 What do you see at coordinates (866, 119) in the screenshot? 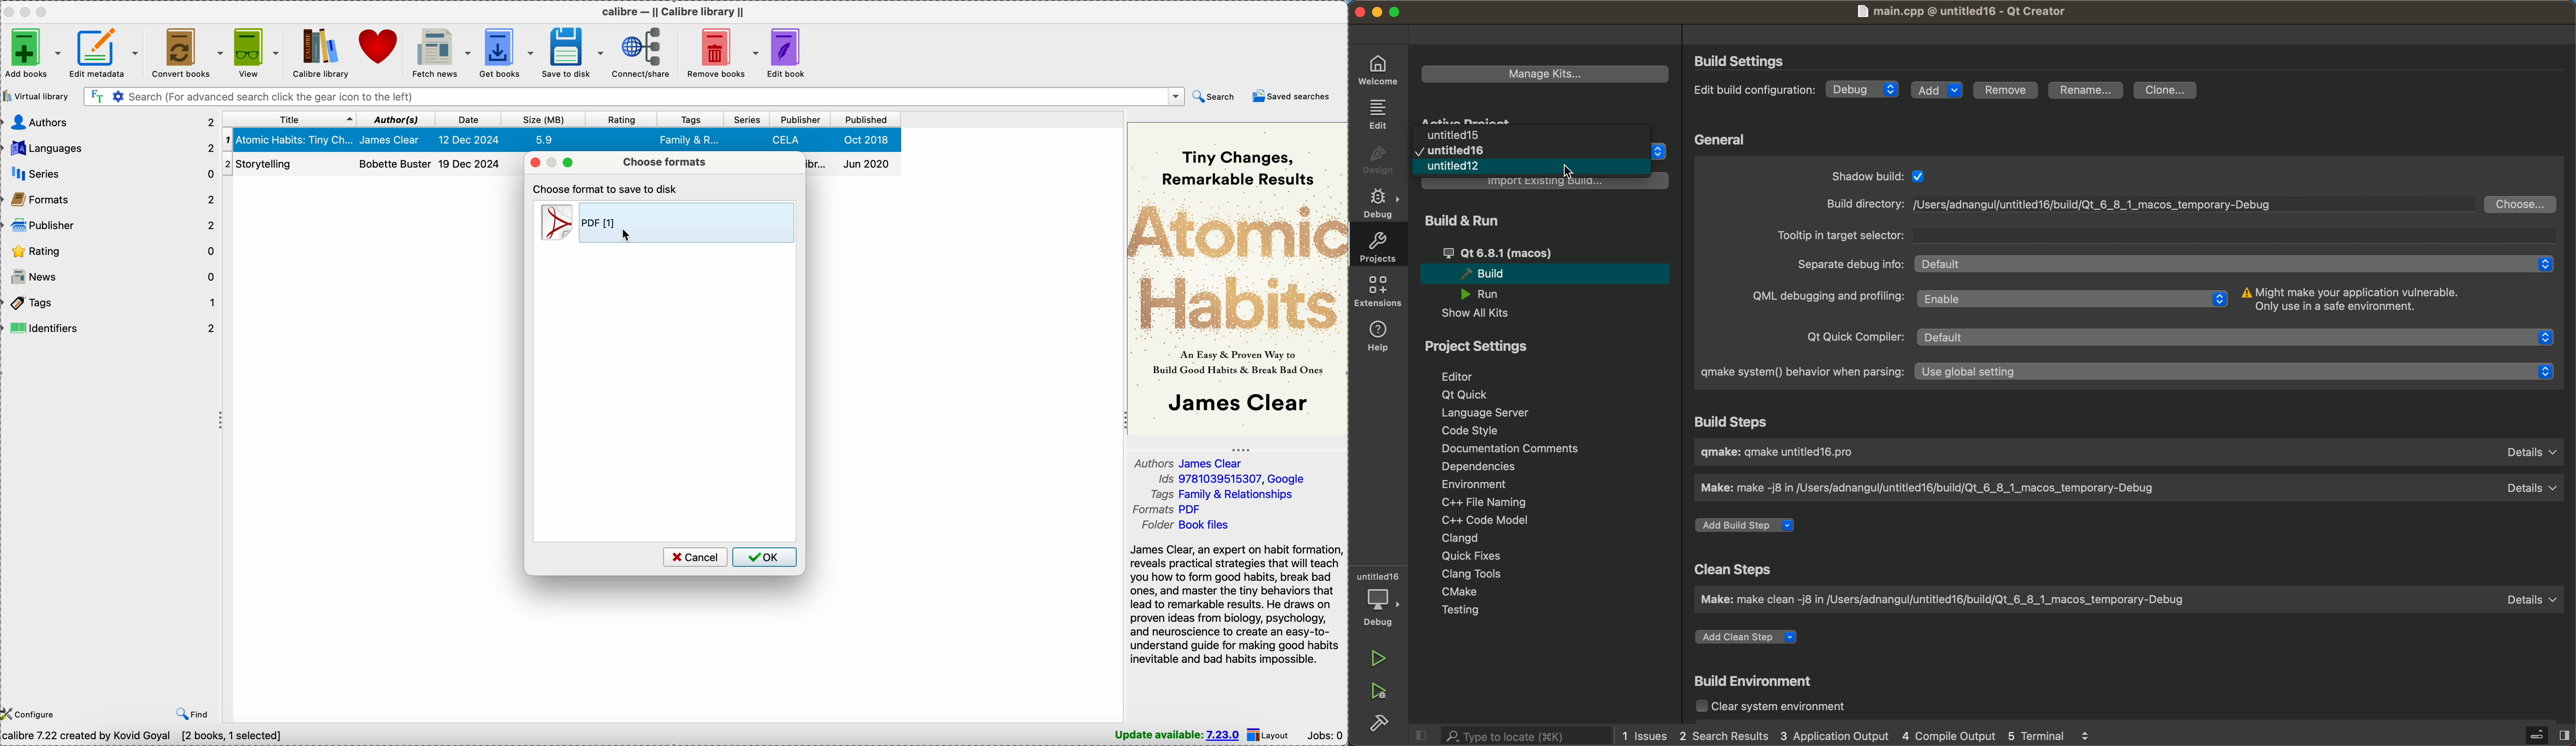
I see `published` at bounding box center [866, 119].